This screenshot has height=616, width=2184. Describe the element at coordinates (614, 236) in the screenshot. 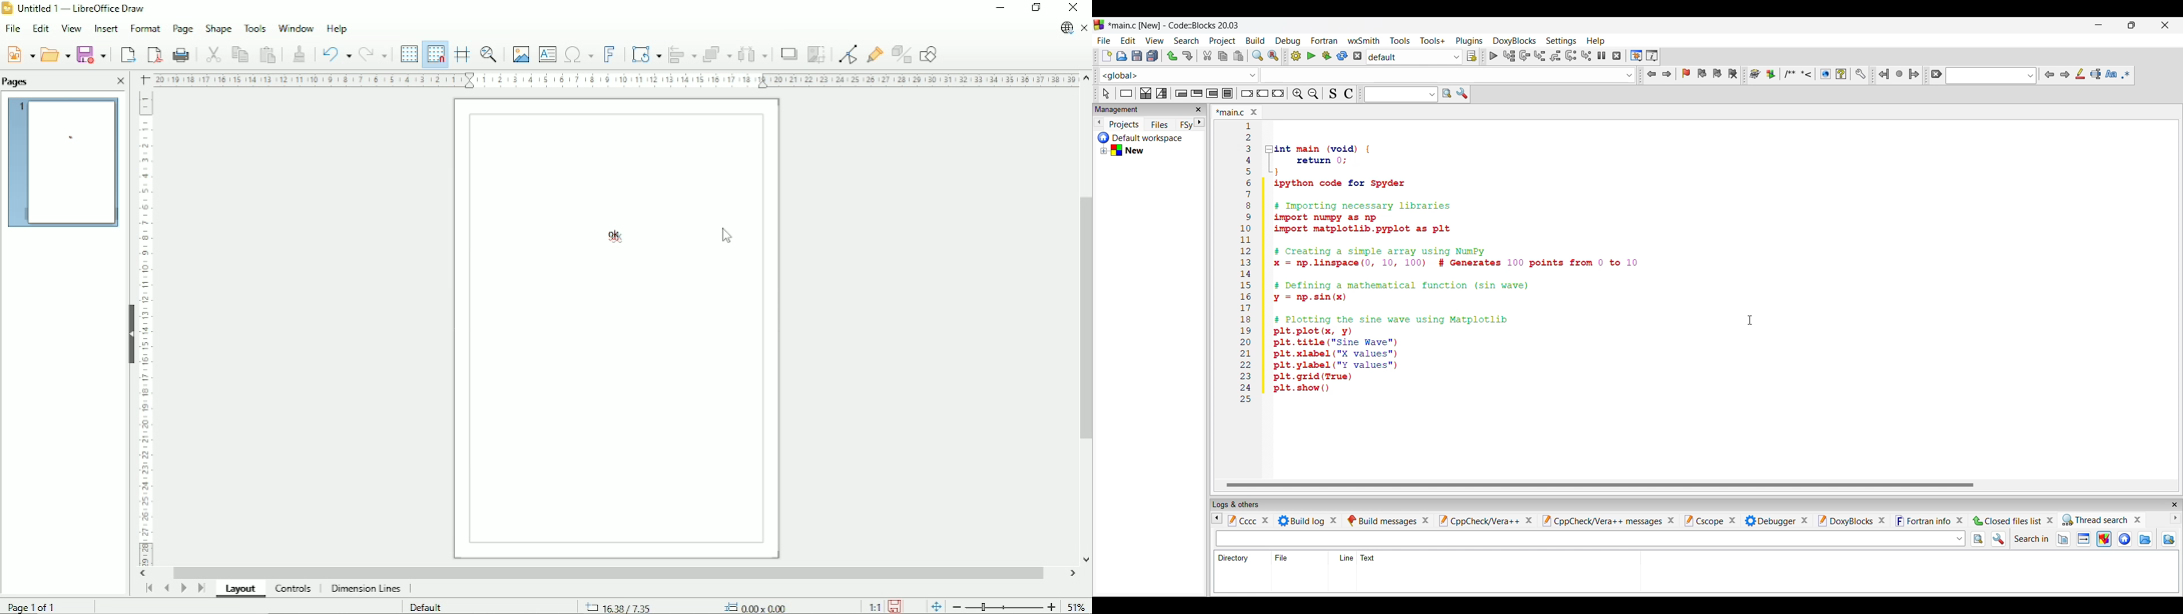

I see `ok Shadow effect applied` at that location.